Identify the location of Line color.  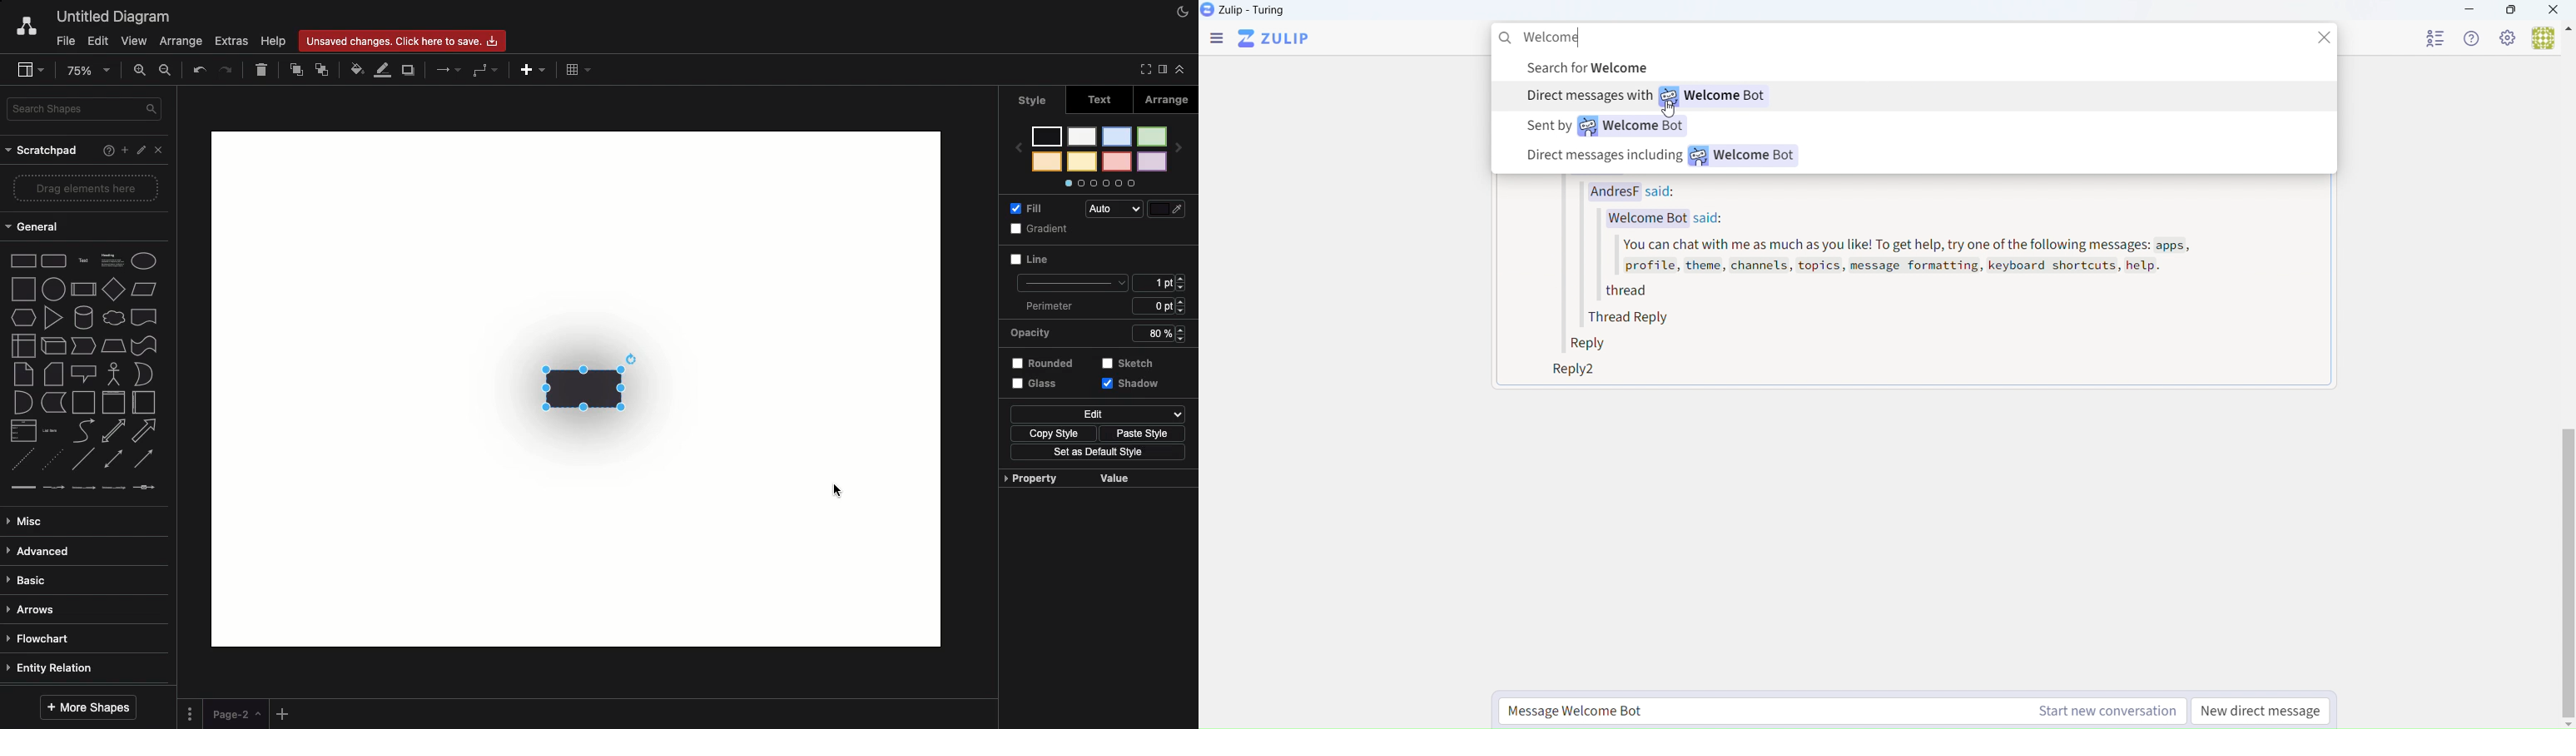
(382, 71).